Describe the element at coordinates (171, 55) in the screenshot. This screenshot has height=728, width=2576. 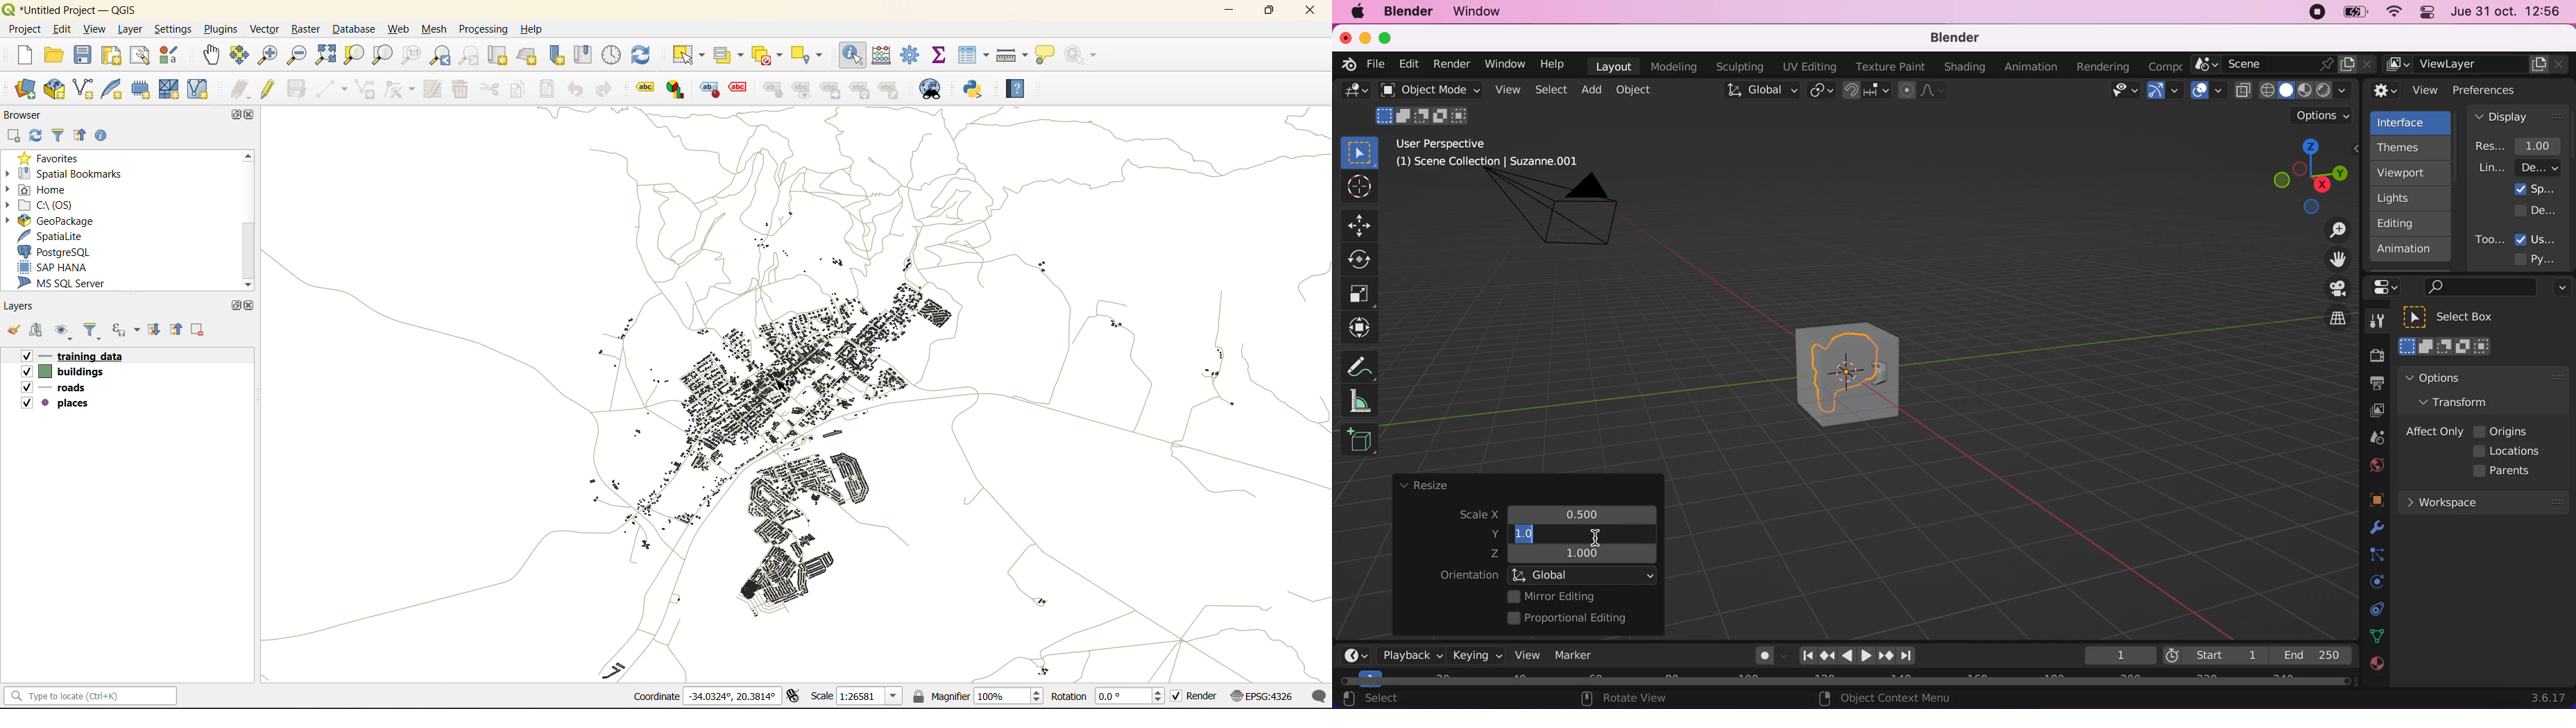
I see `style manager` at that location.